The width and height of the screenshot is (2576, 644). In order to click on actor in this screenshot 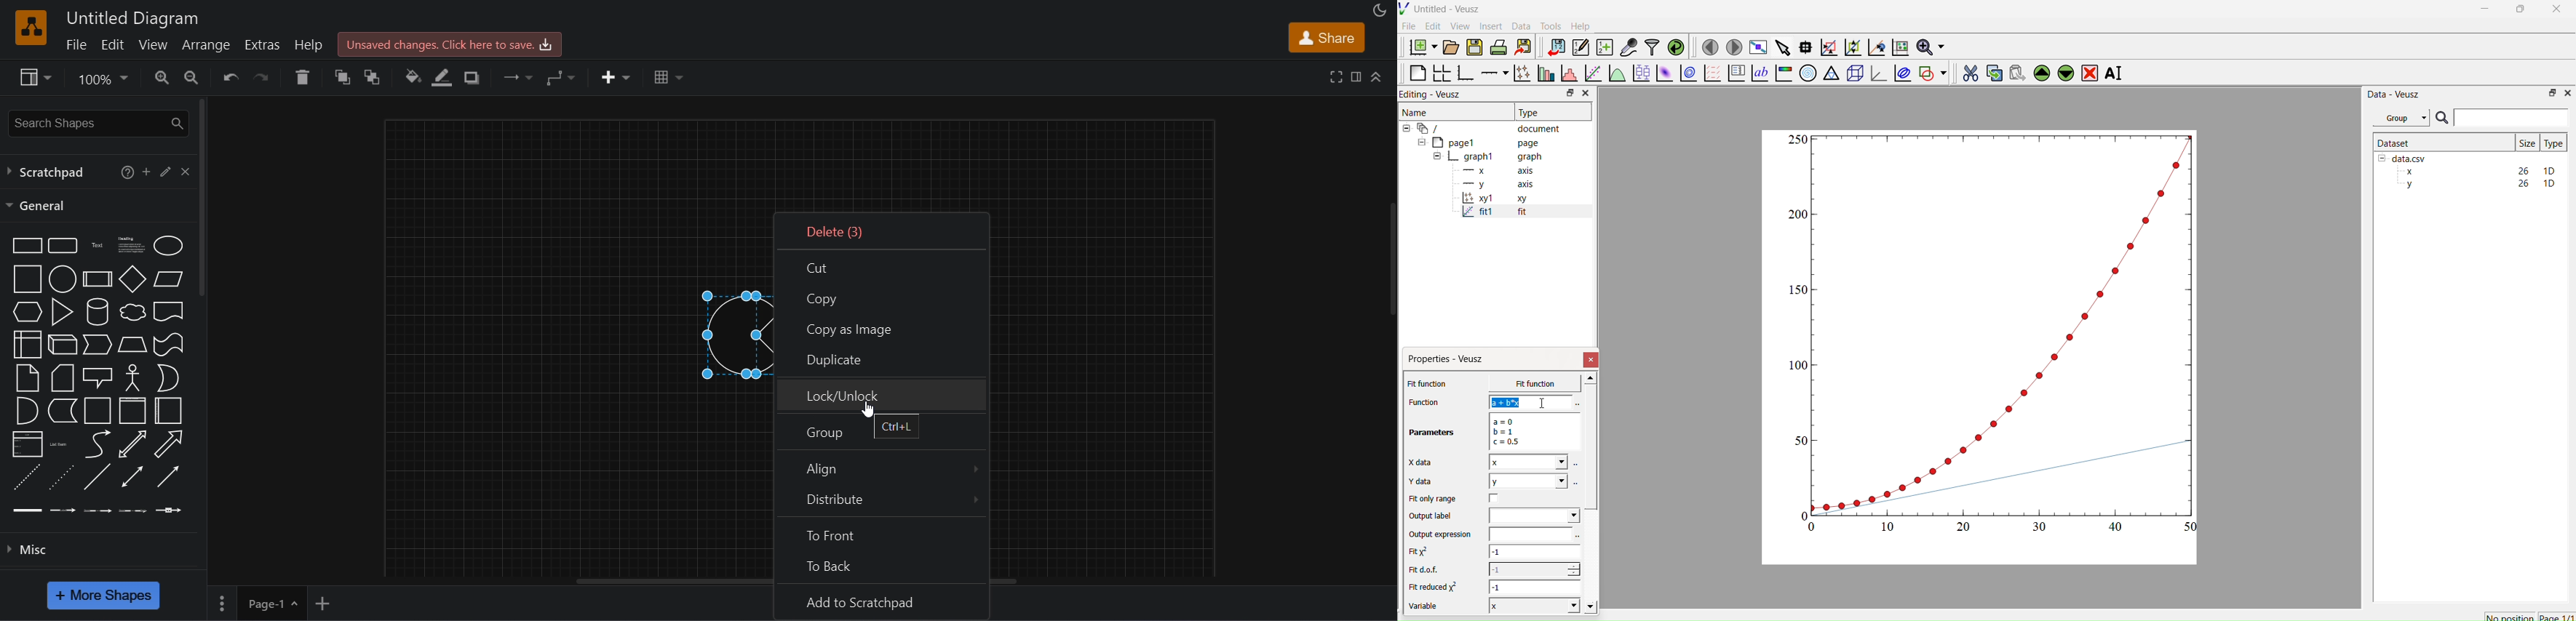, I will do `click(133, 376)`.